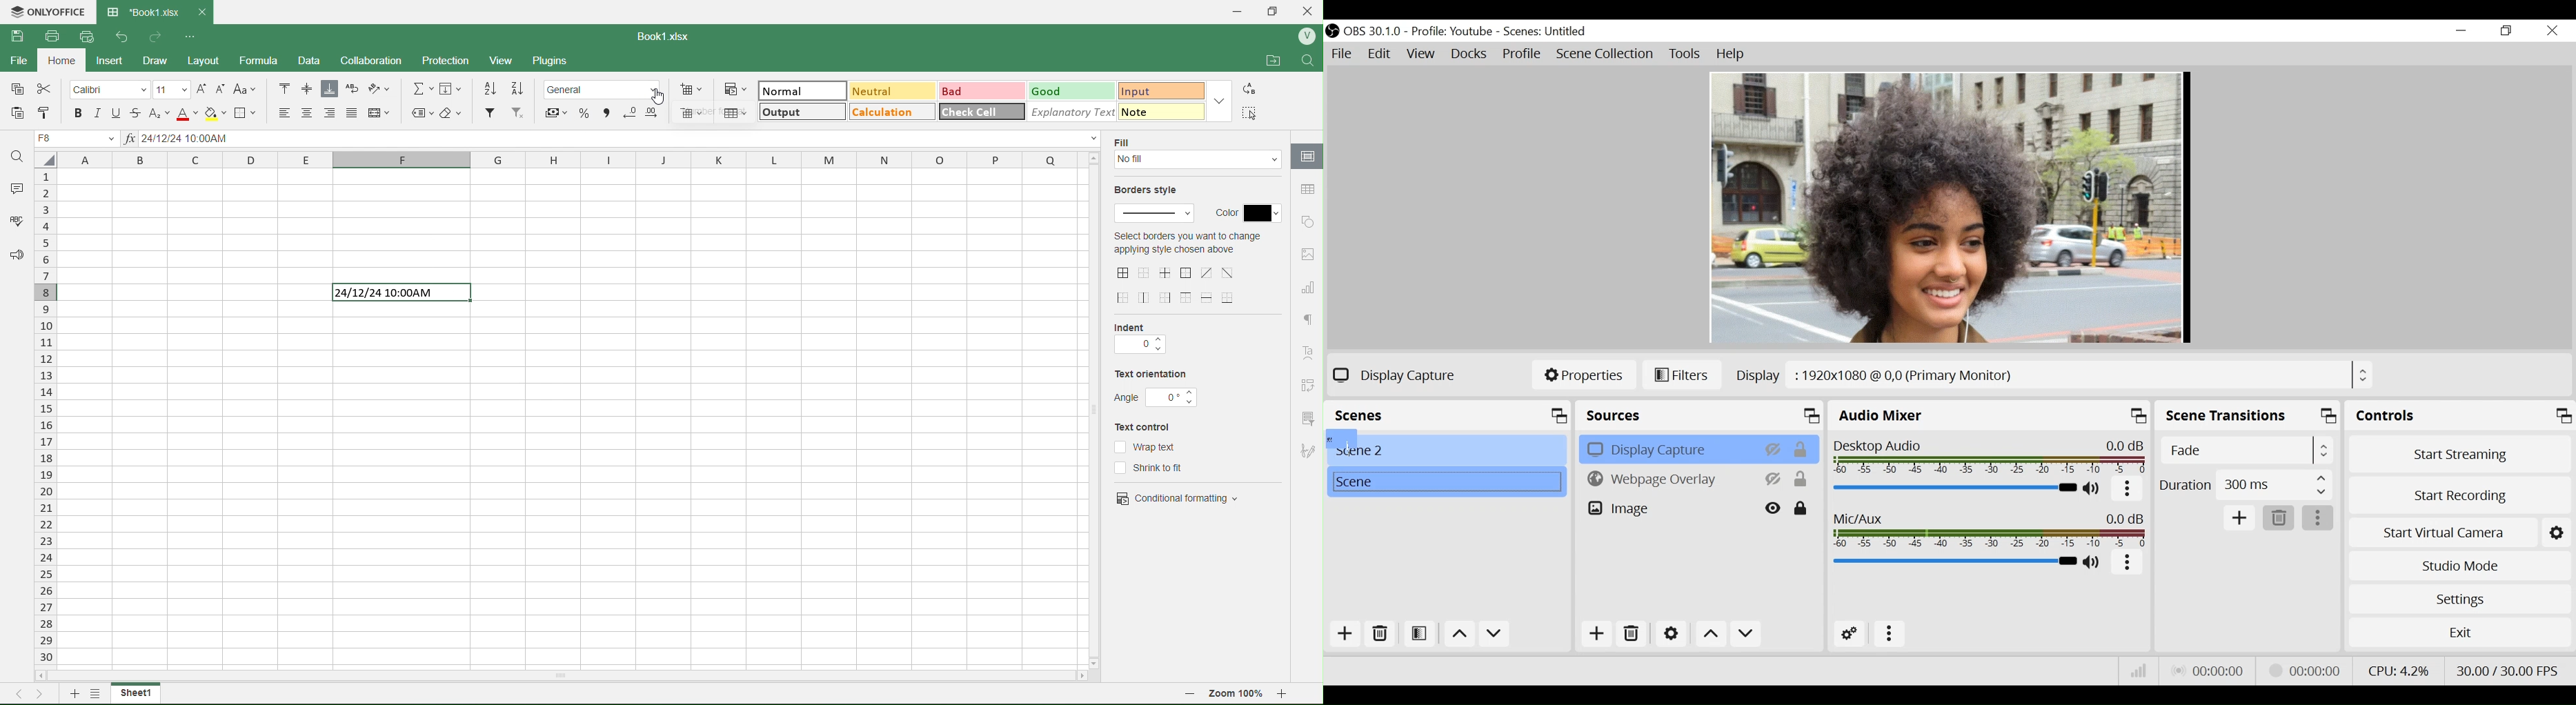 The width and height of the screenshot is (2576, 728). I want to click on border style, so click(1156, 215).